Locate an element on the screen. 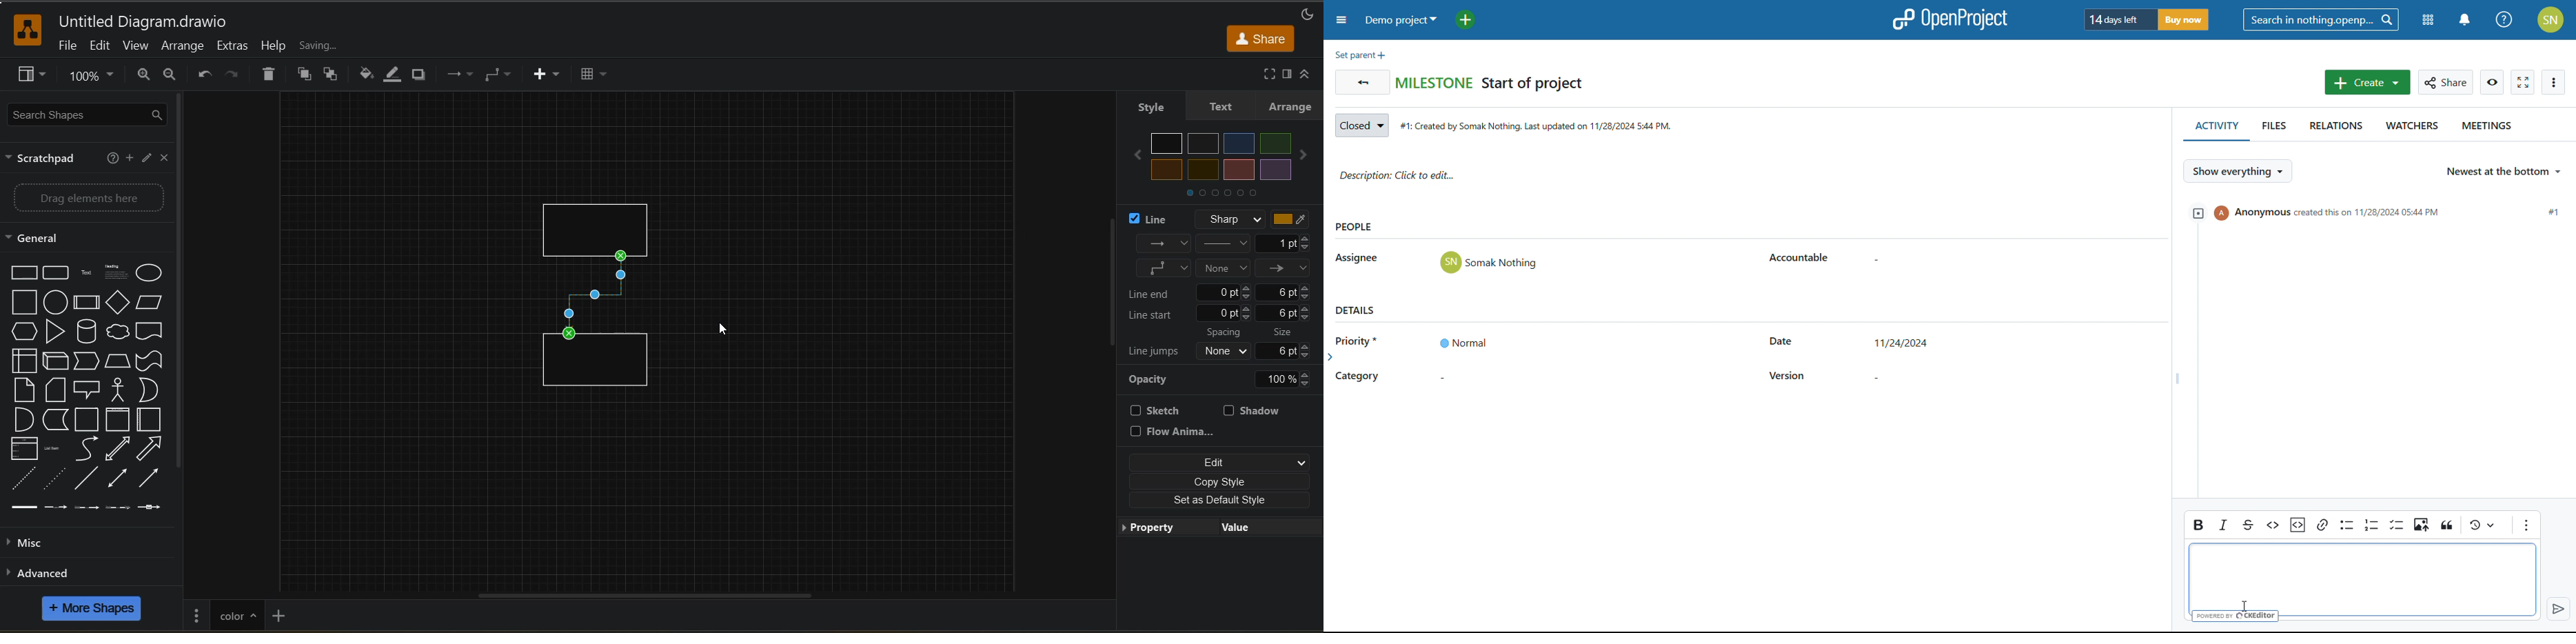 The width and height of the screenshot is (2576, 644). Cloud is located at coordinates (119, 330).